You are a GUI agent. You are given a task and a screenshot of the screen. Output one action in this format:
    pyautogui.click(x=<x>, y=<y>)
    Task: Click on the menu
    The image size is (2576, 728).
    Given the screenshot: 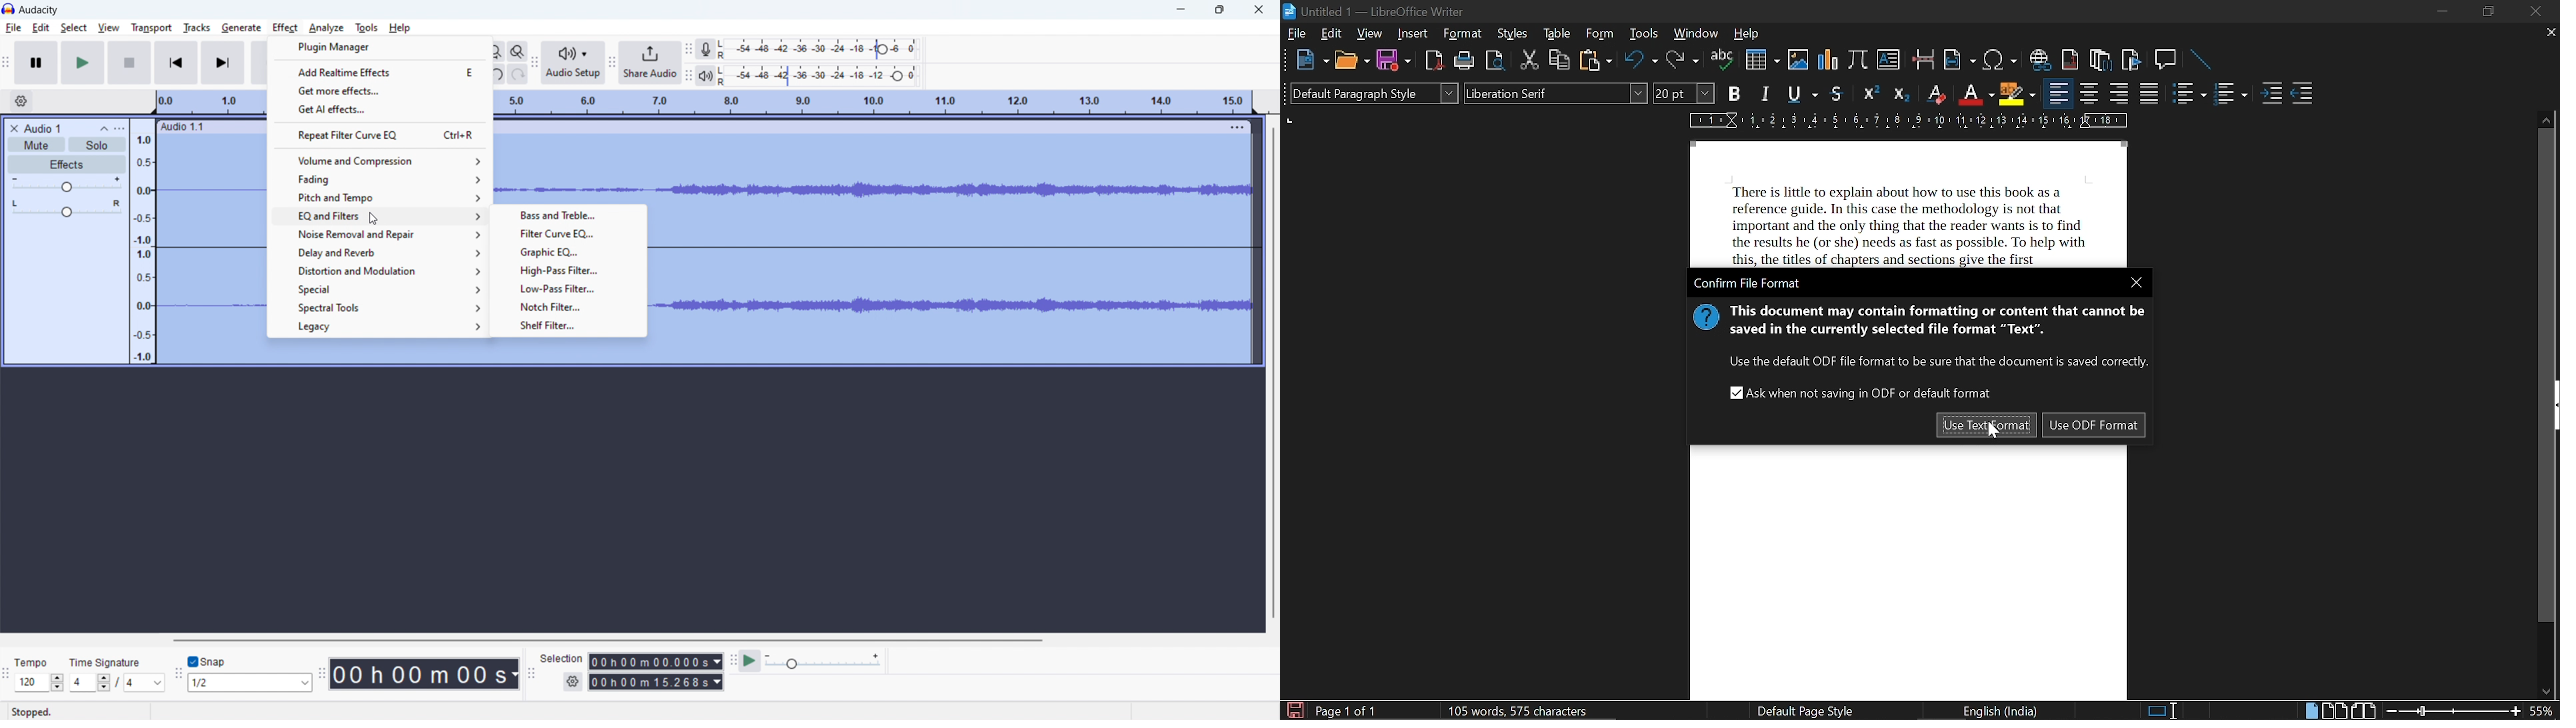 What is the action you would take?
    pyautogui.click(x=1236, y=124)
    